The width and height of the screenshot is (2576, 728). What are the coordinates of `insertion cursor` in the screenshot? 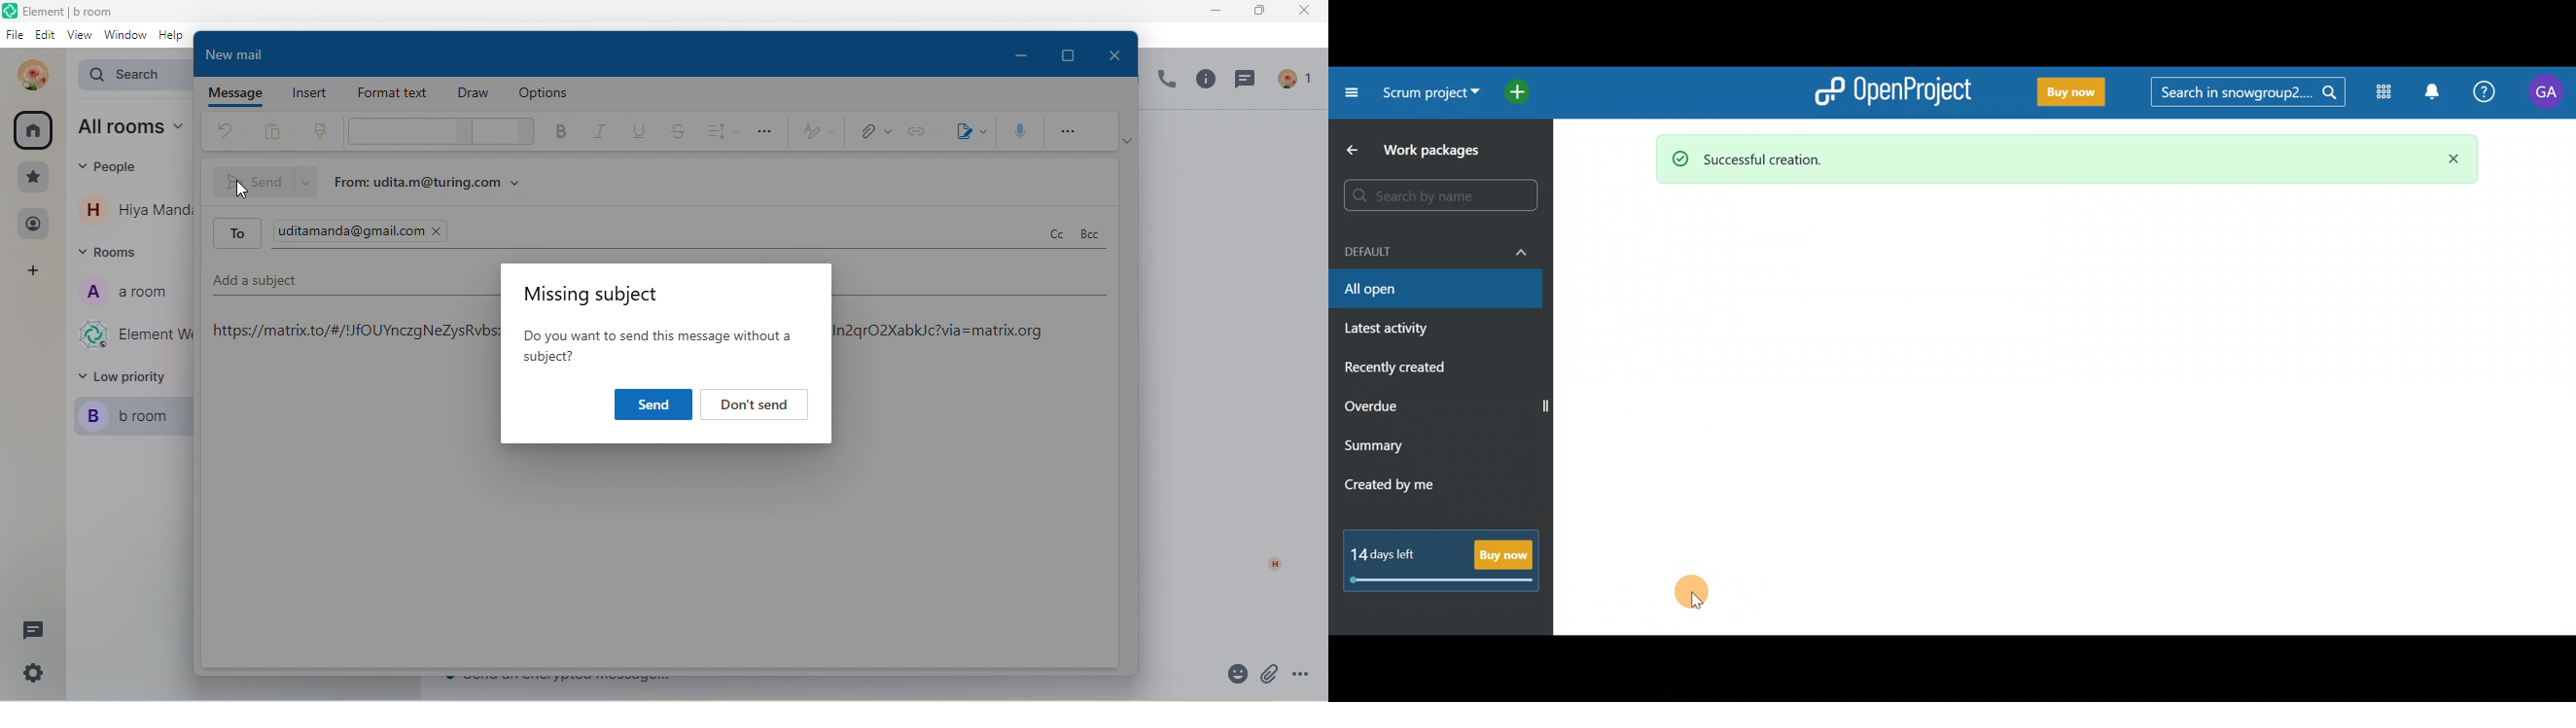 It's located at (244, 193).